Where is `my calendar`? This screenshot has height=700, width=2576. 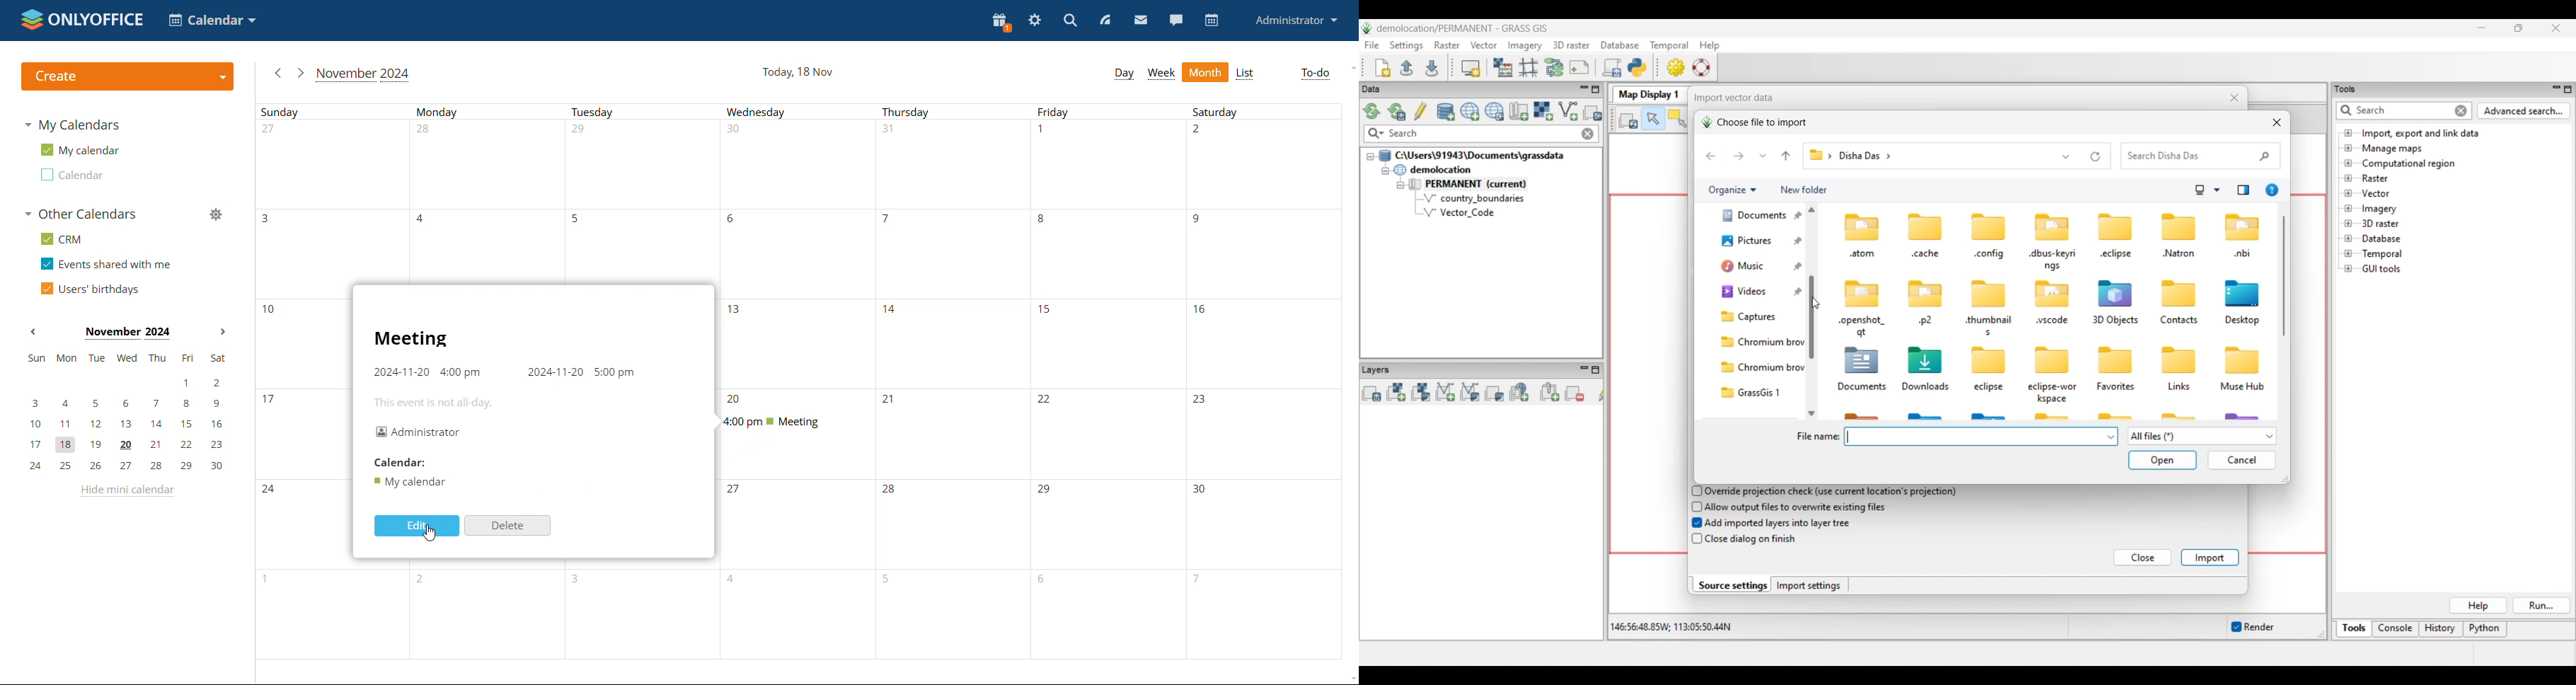
my calendar is located at coordinates (79, 149).